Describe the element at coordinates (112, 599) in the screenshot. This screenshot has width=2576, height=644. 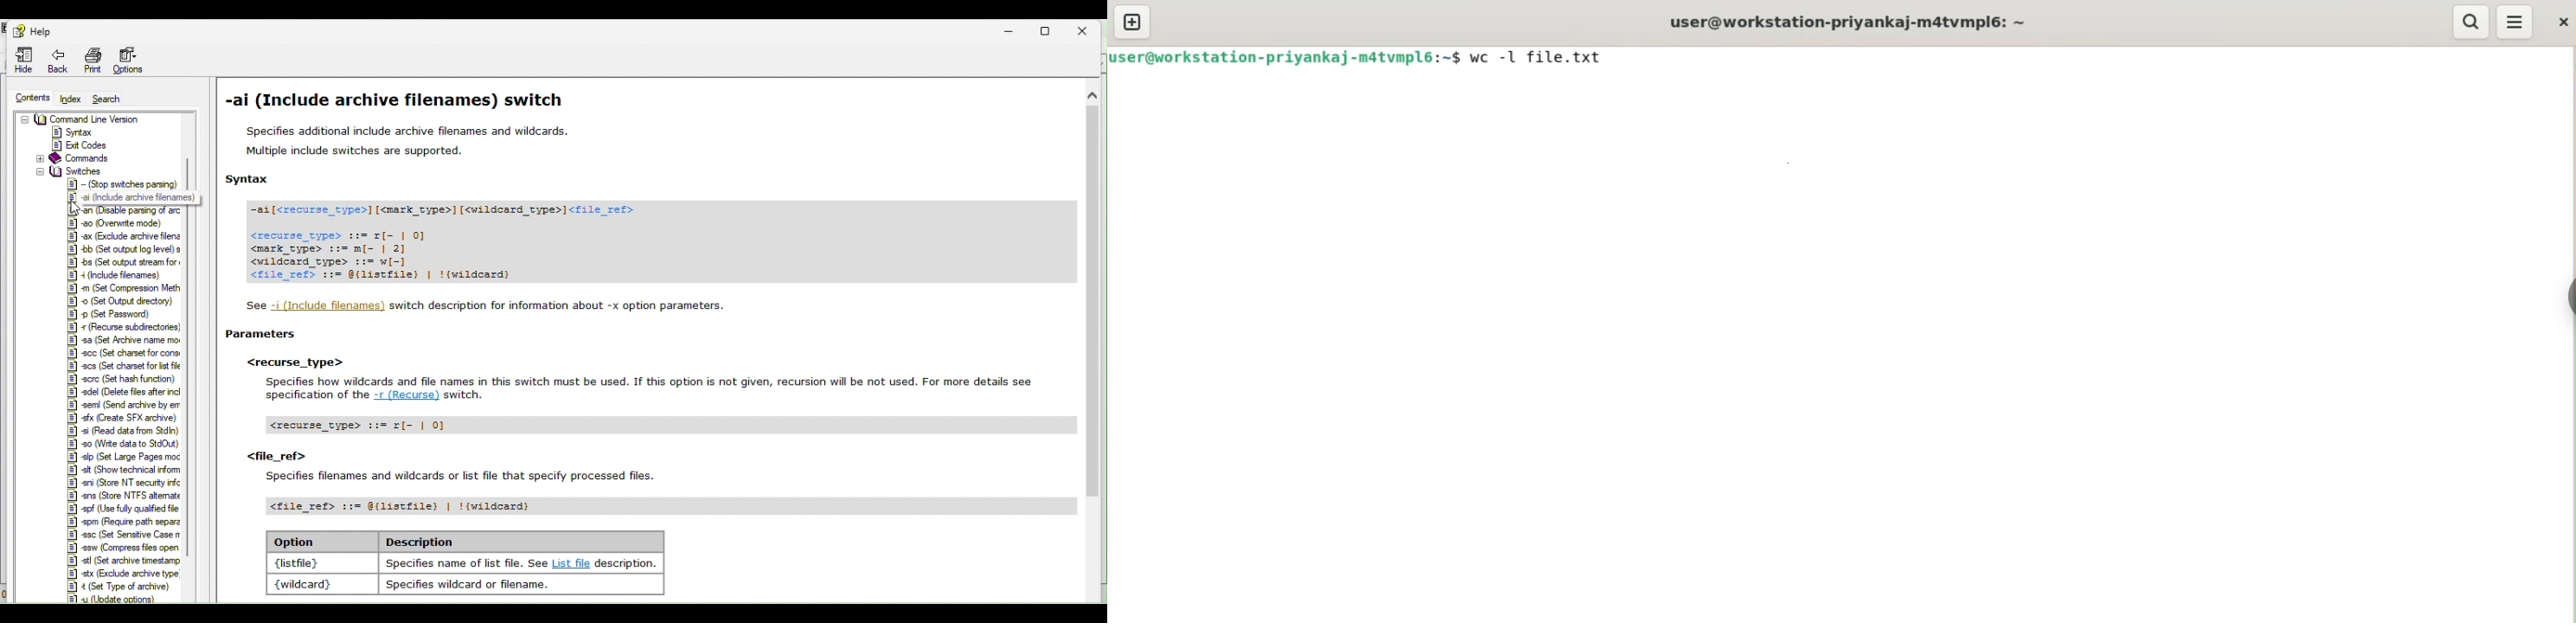
I see `#1 yu (Update options)` at that location.